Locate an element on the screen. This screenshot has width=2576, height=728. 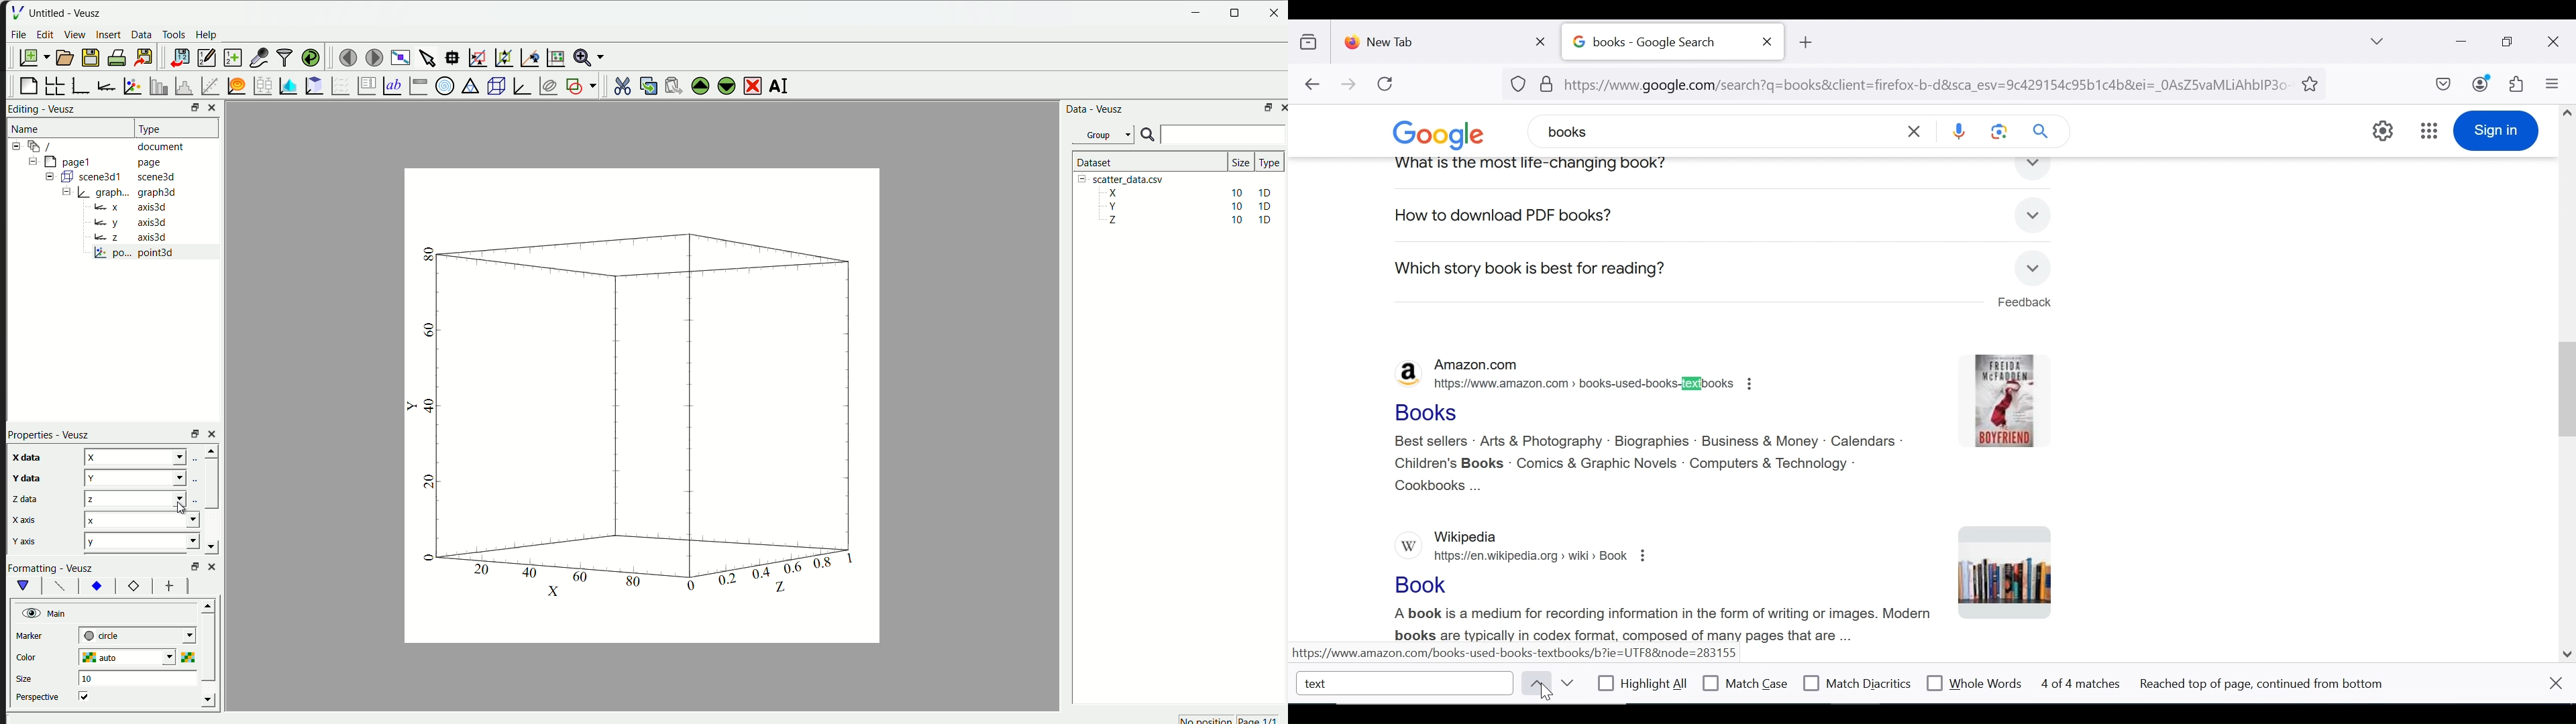
voice search is located at coordinates (1959, 133).